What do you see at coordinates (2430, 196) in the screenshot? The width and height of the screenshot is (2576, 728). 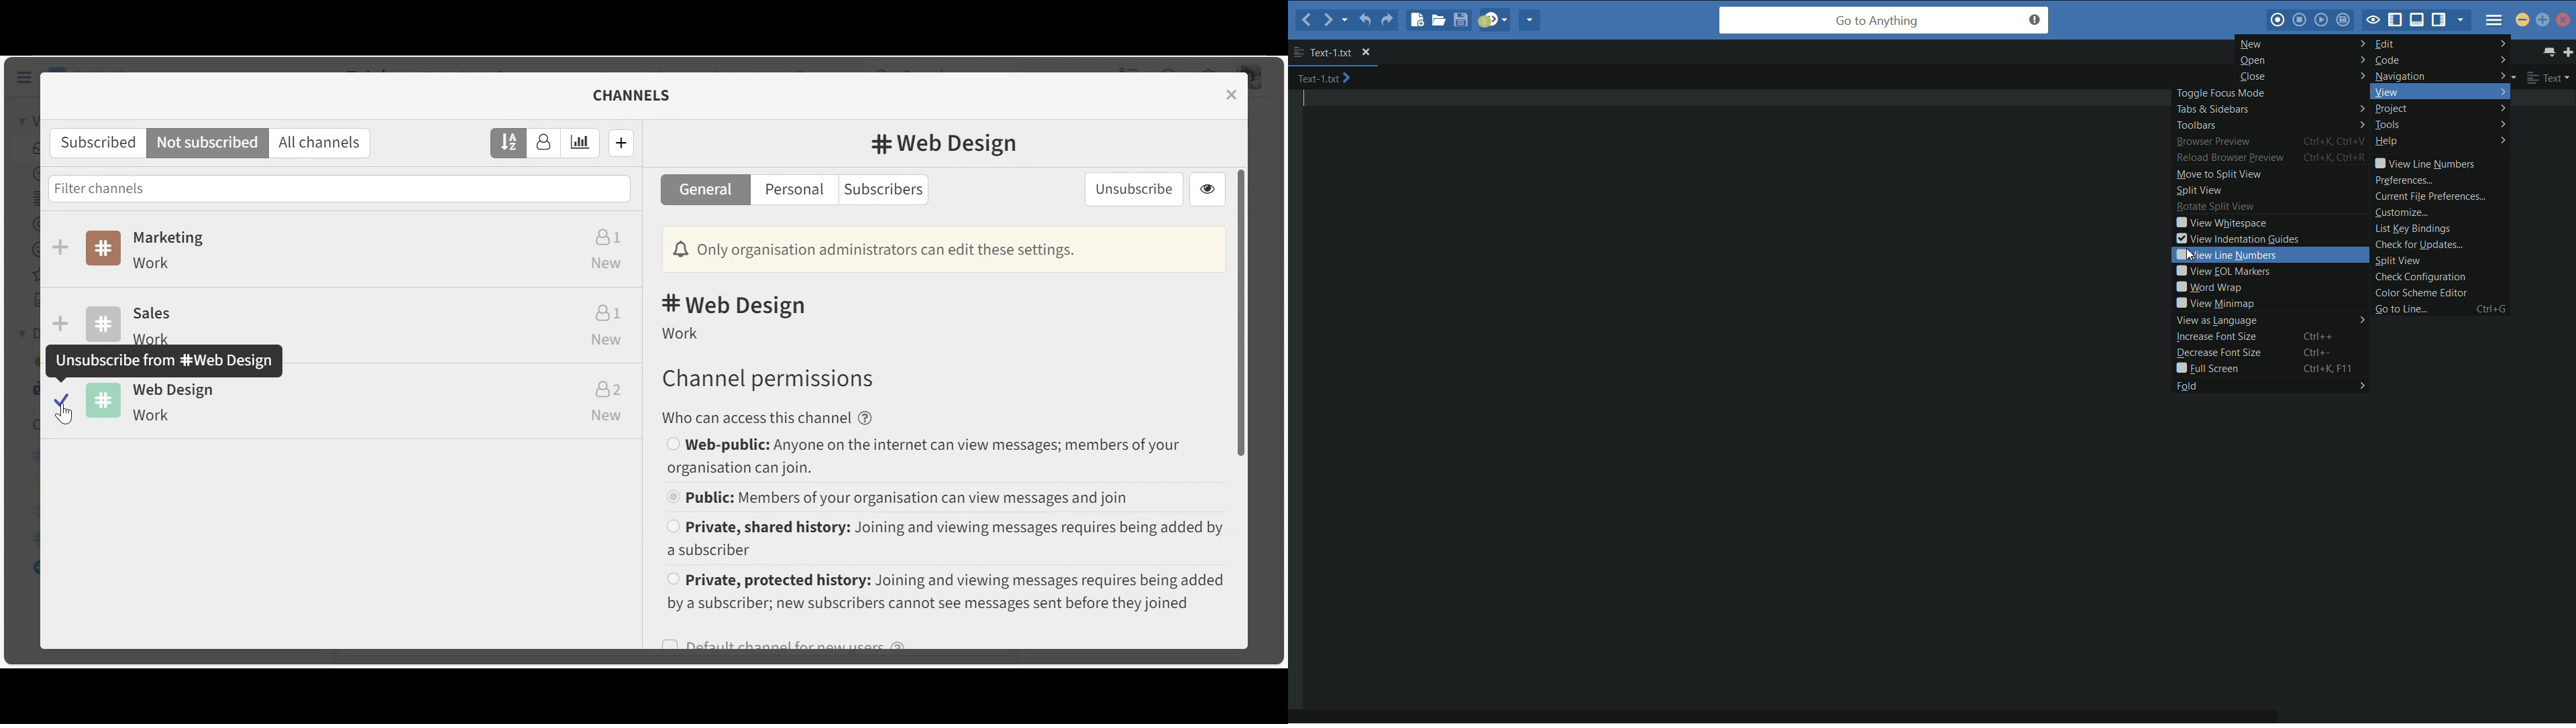 I see `current file preferences` at bounding box center [2430, 196].